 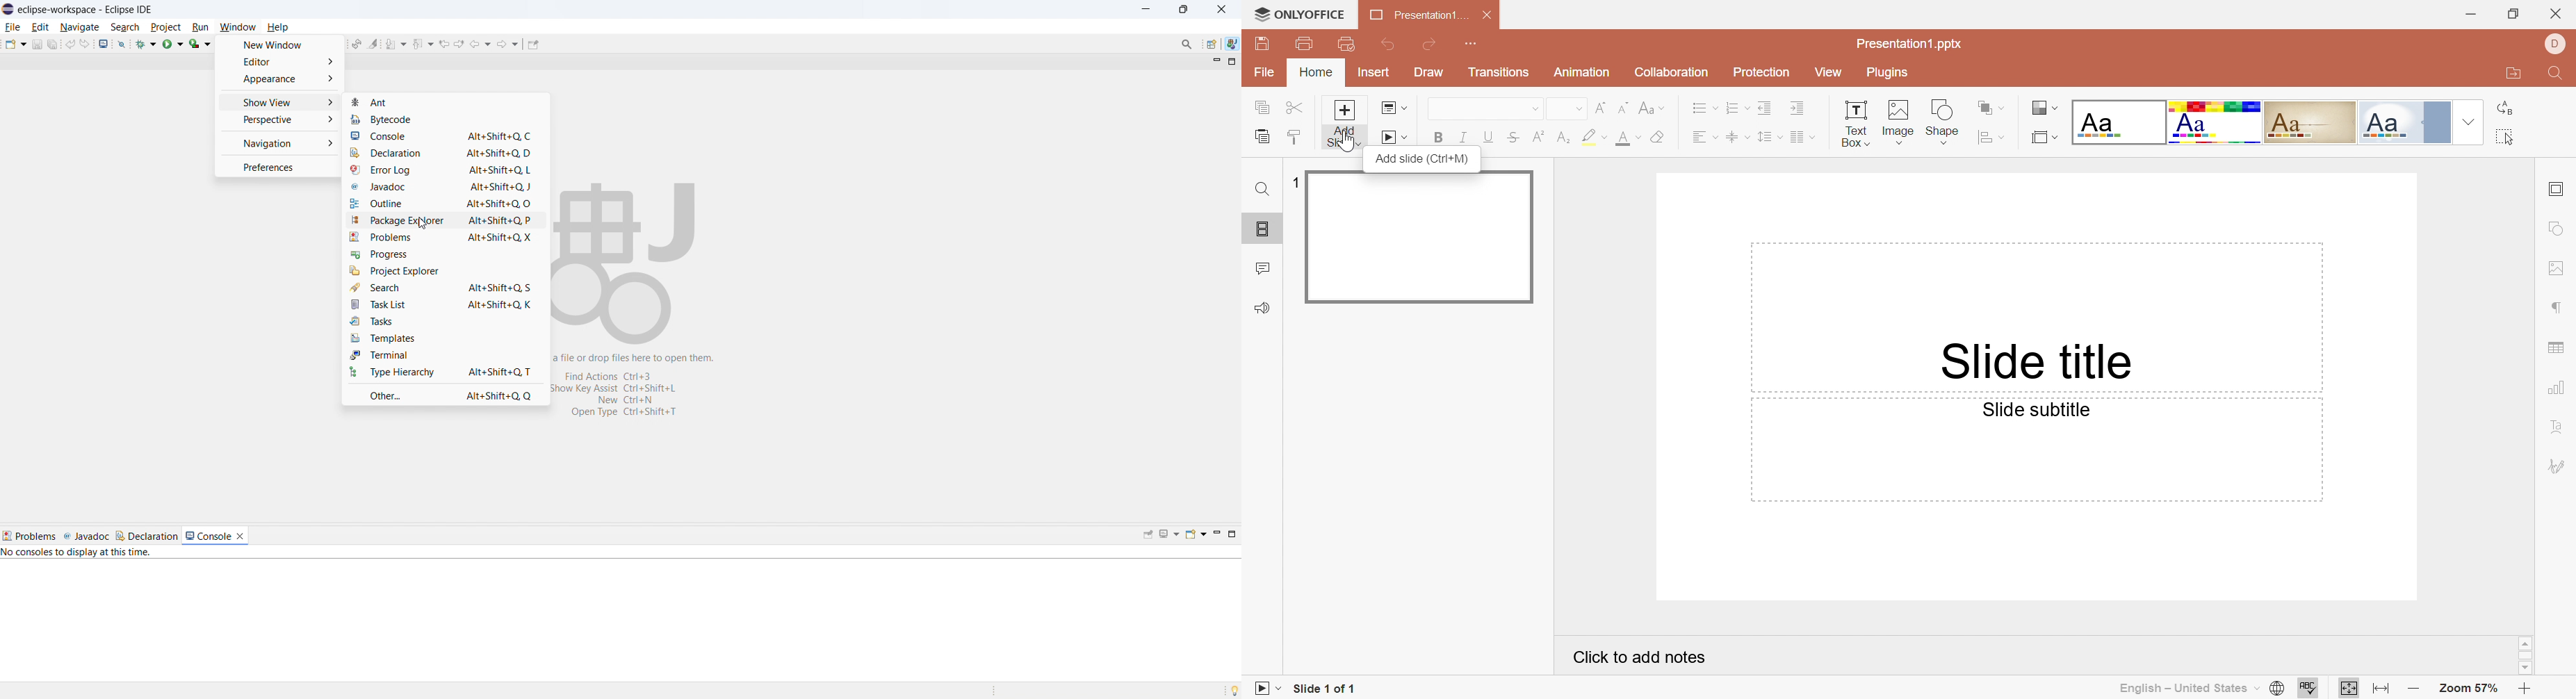 I want to click on Animation, so click(x=1581, y=71).